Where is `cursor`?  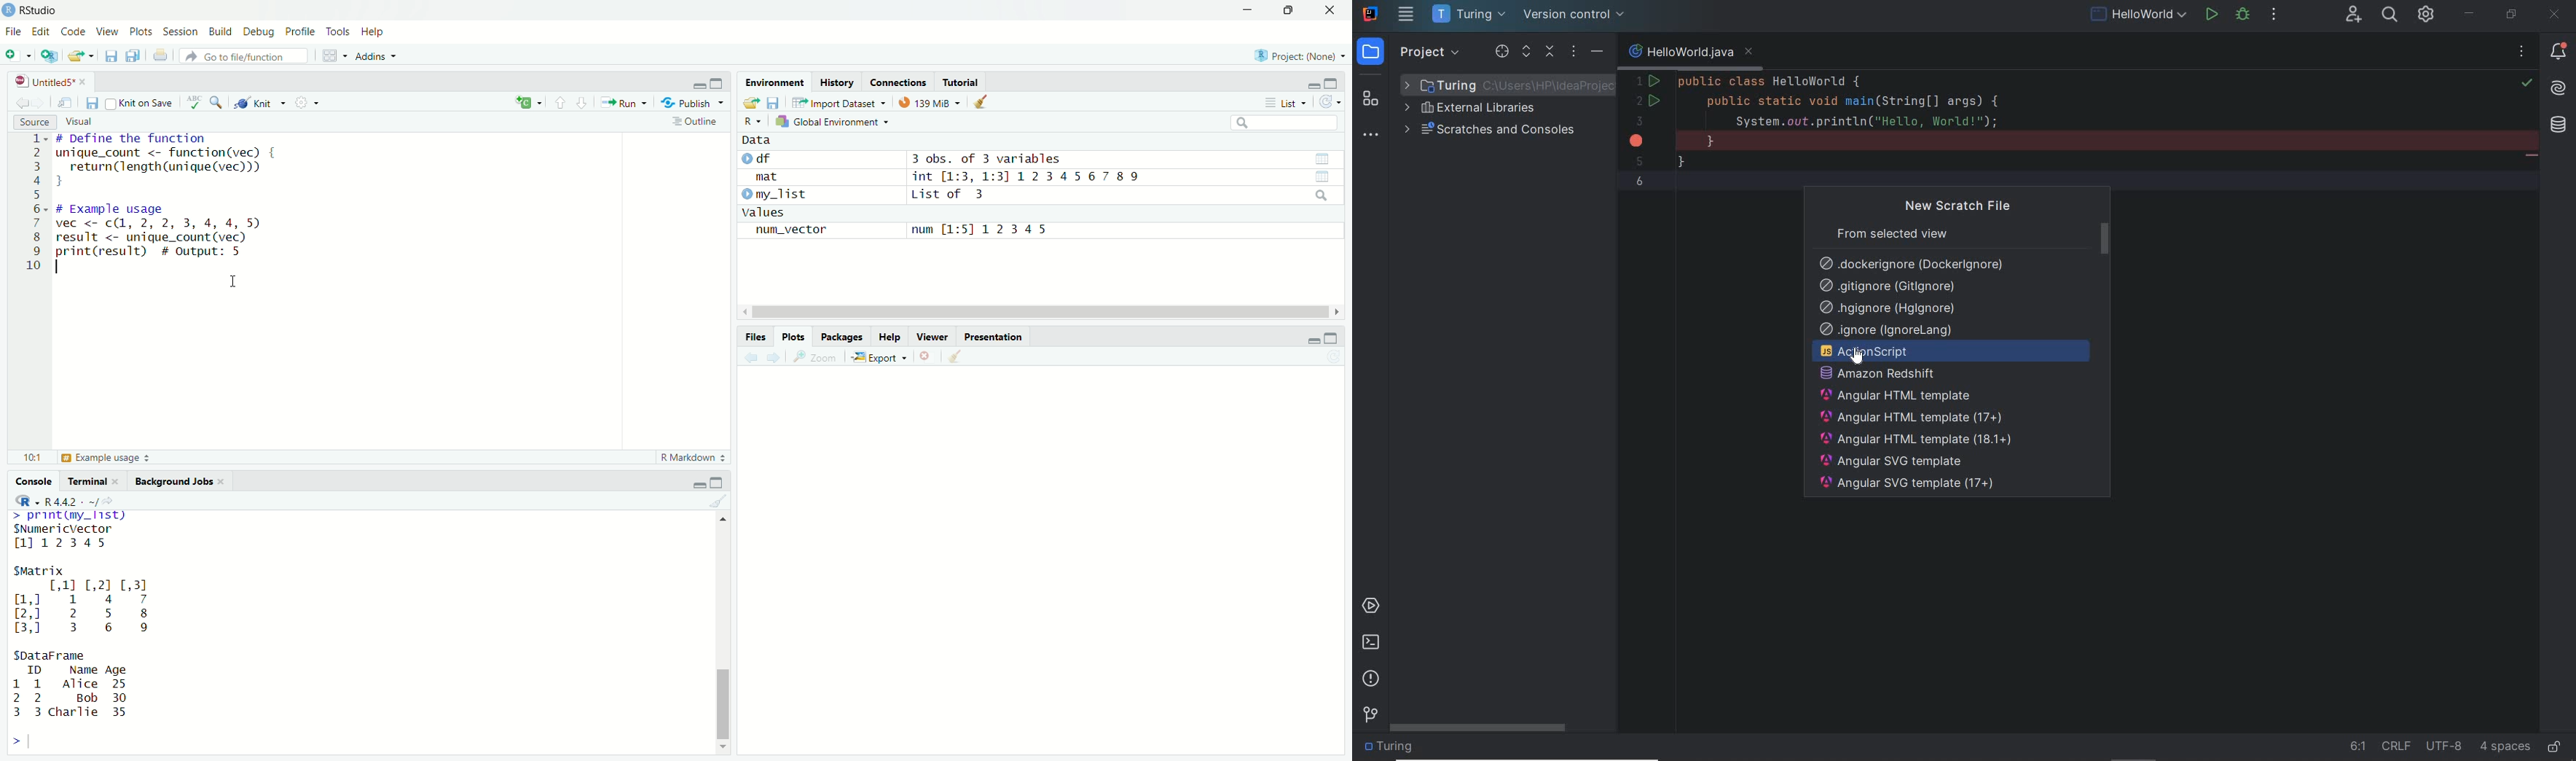
cursor is located at coordinates (232, 282).